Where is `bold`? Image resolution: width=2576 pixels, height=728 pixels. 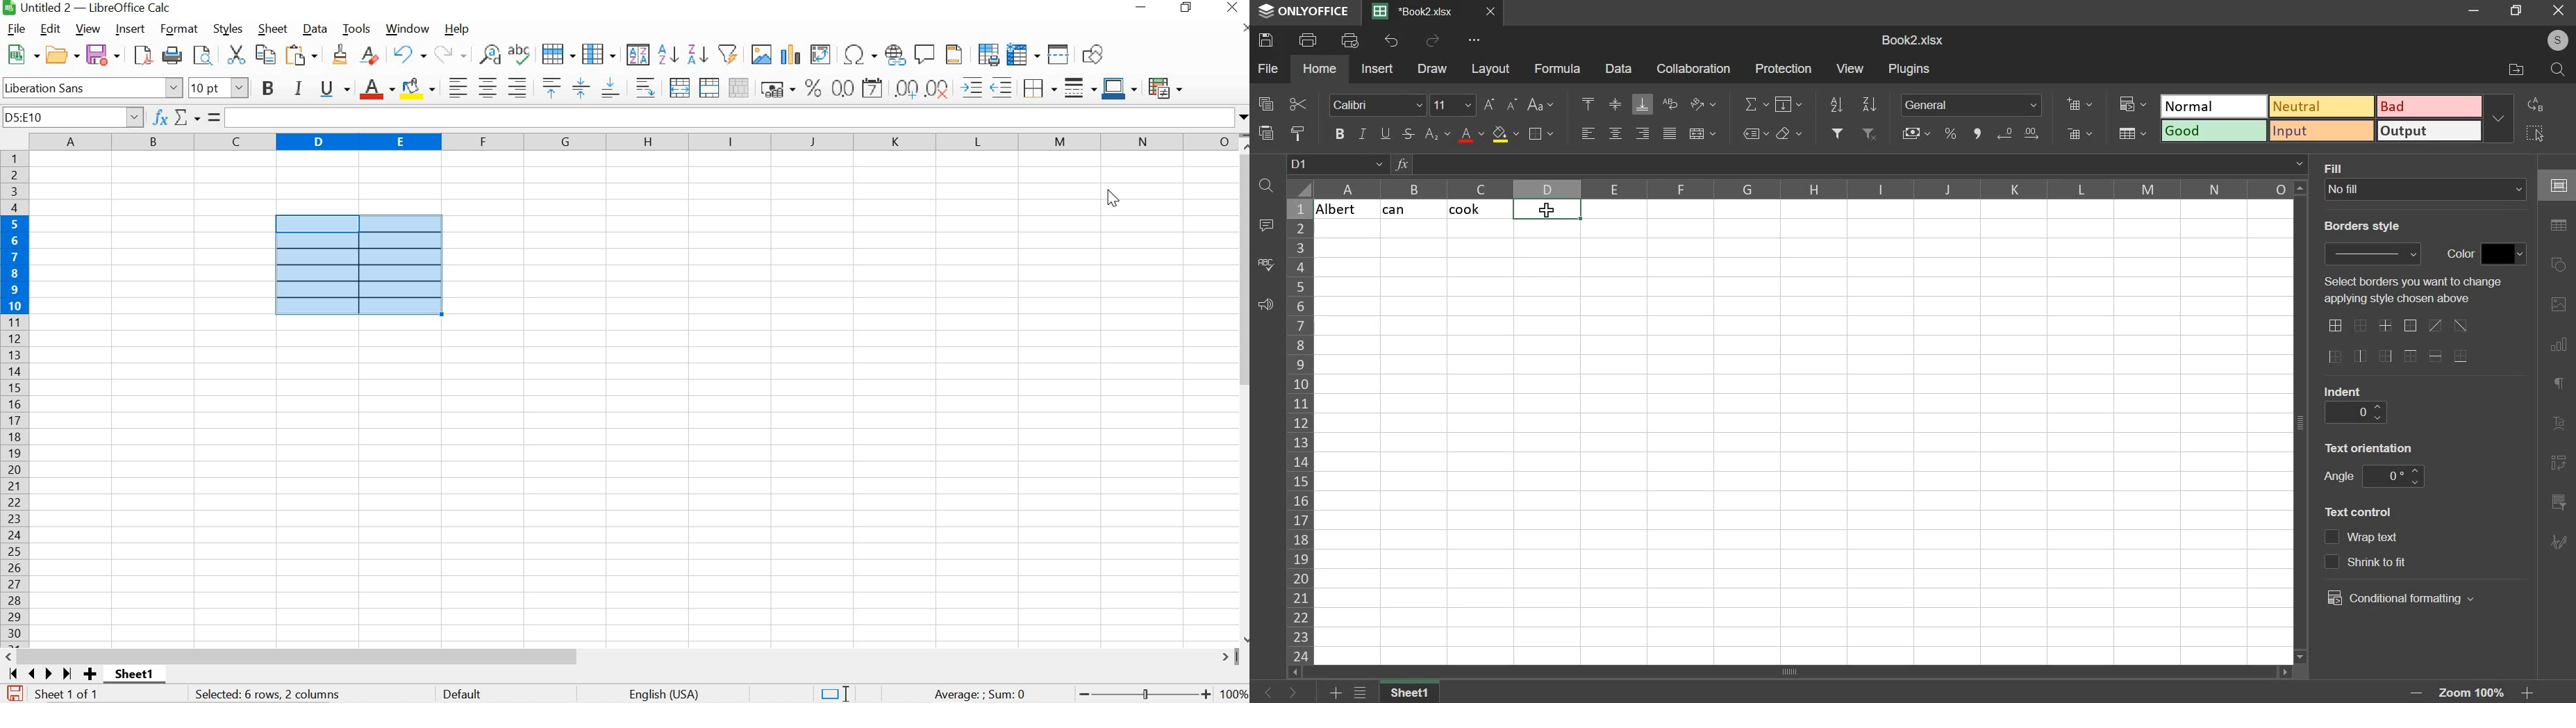 bold is located at coordinates (1338, 133).